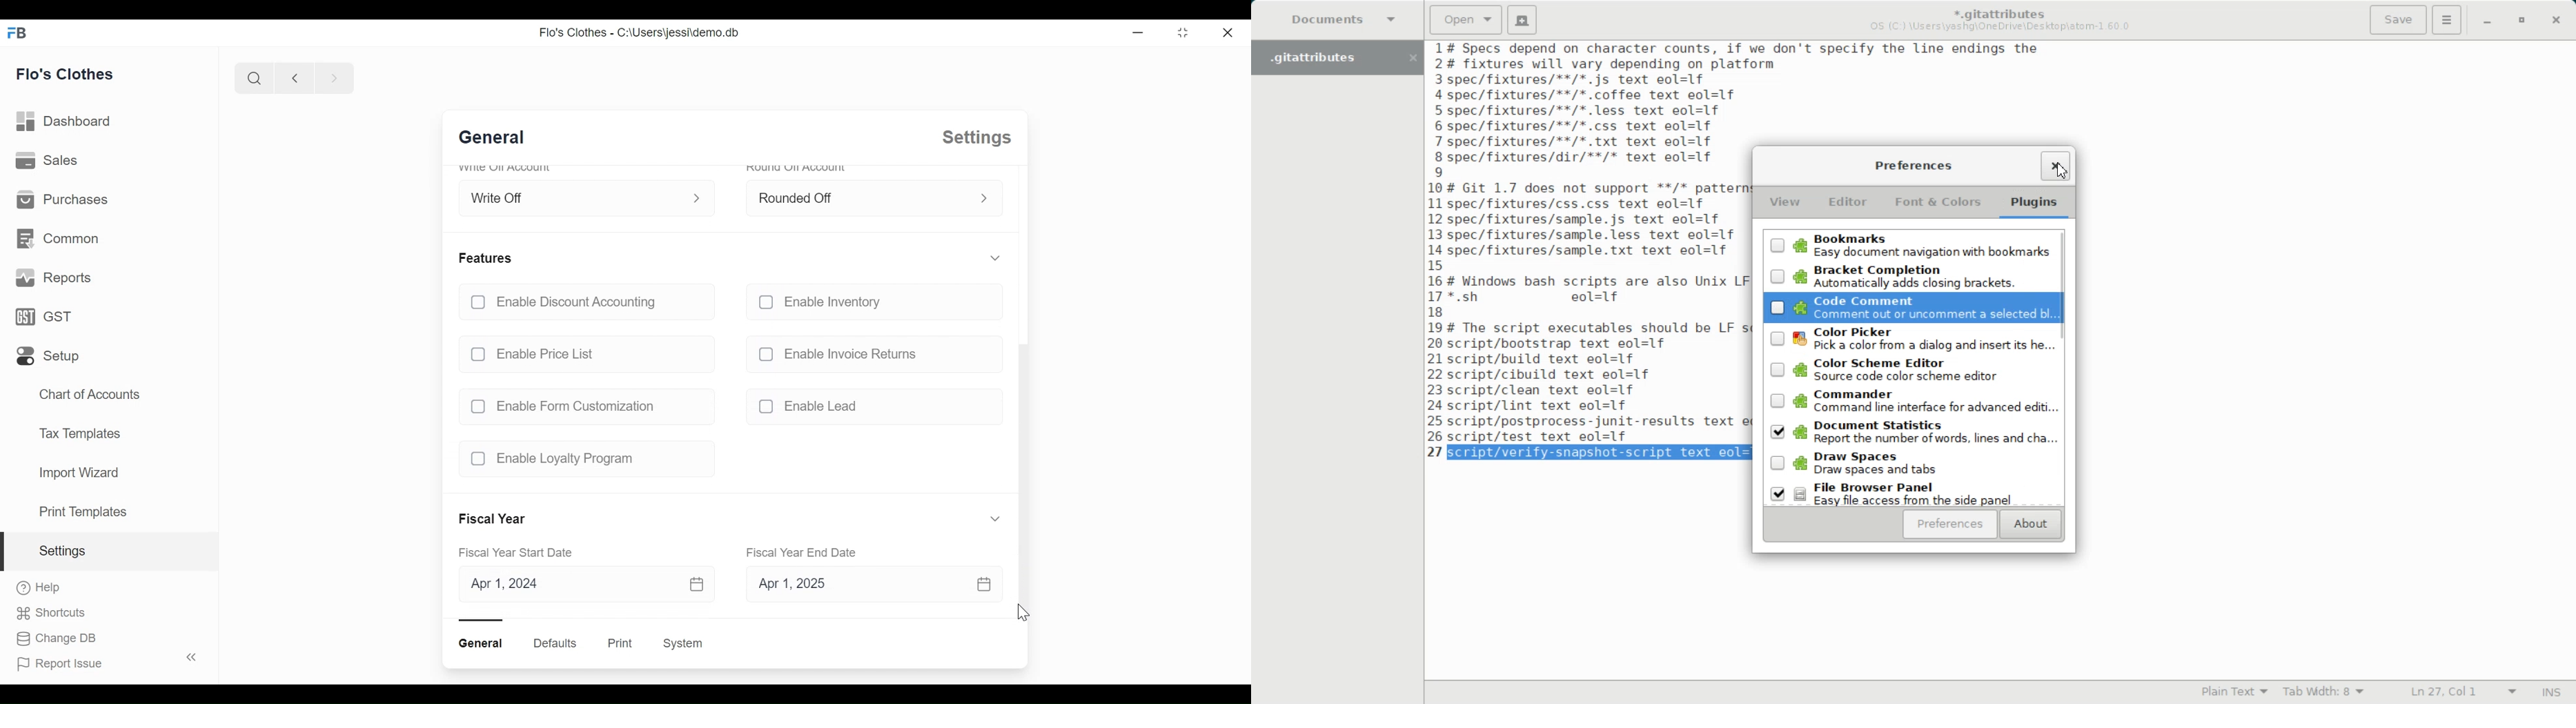  I want to click on Settings, so click(108, 551).